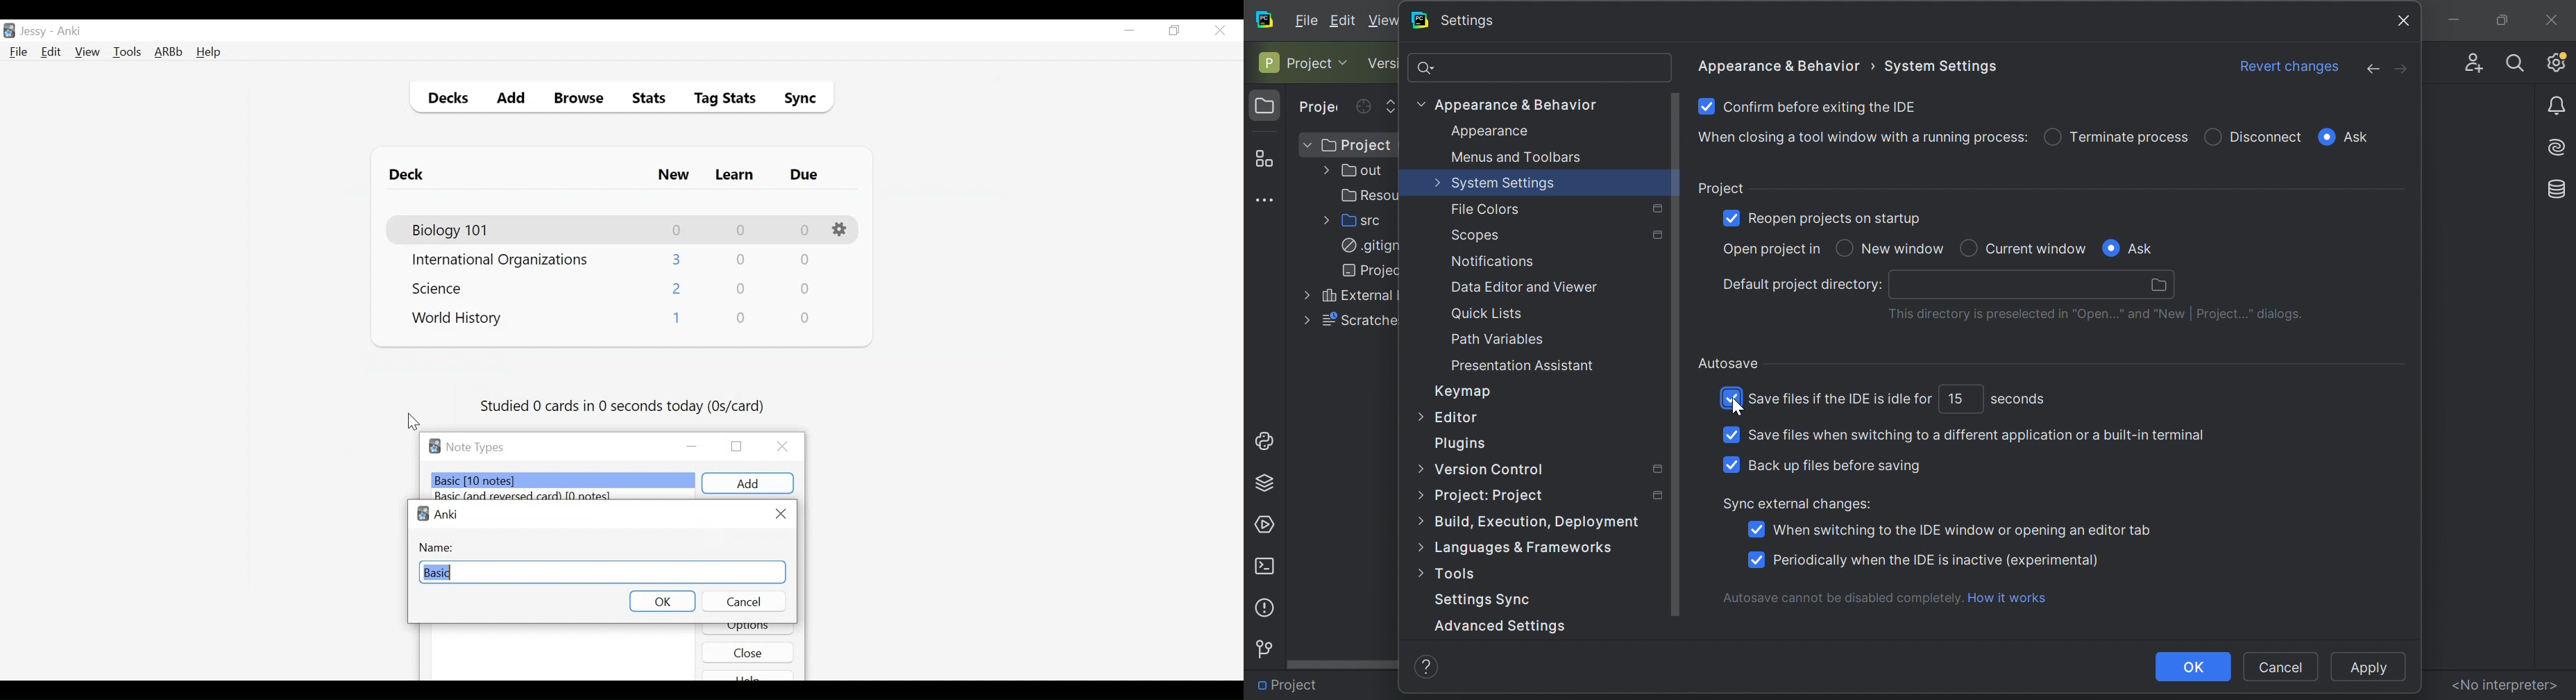  I want to click on Deck Name, so click(441, 288).